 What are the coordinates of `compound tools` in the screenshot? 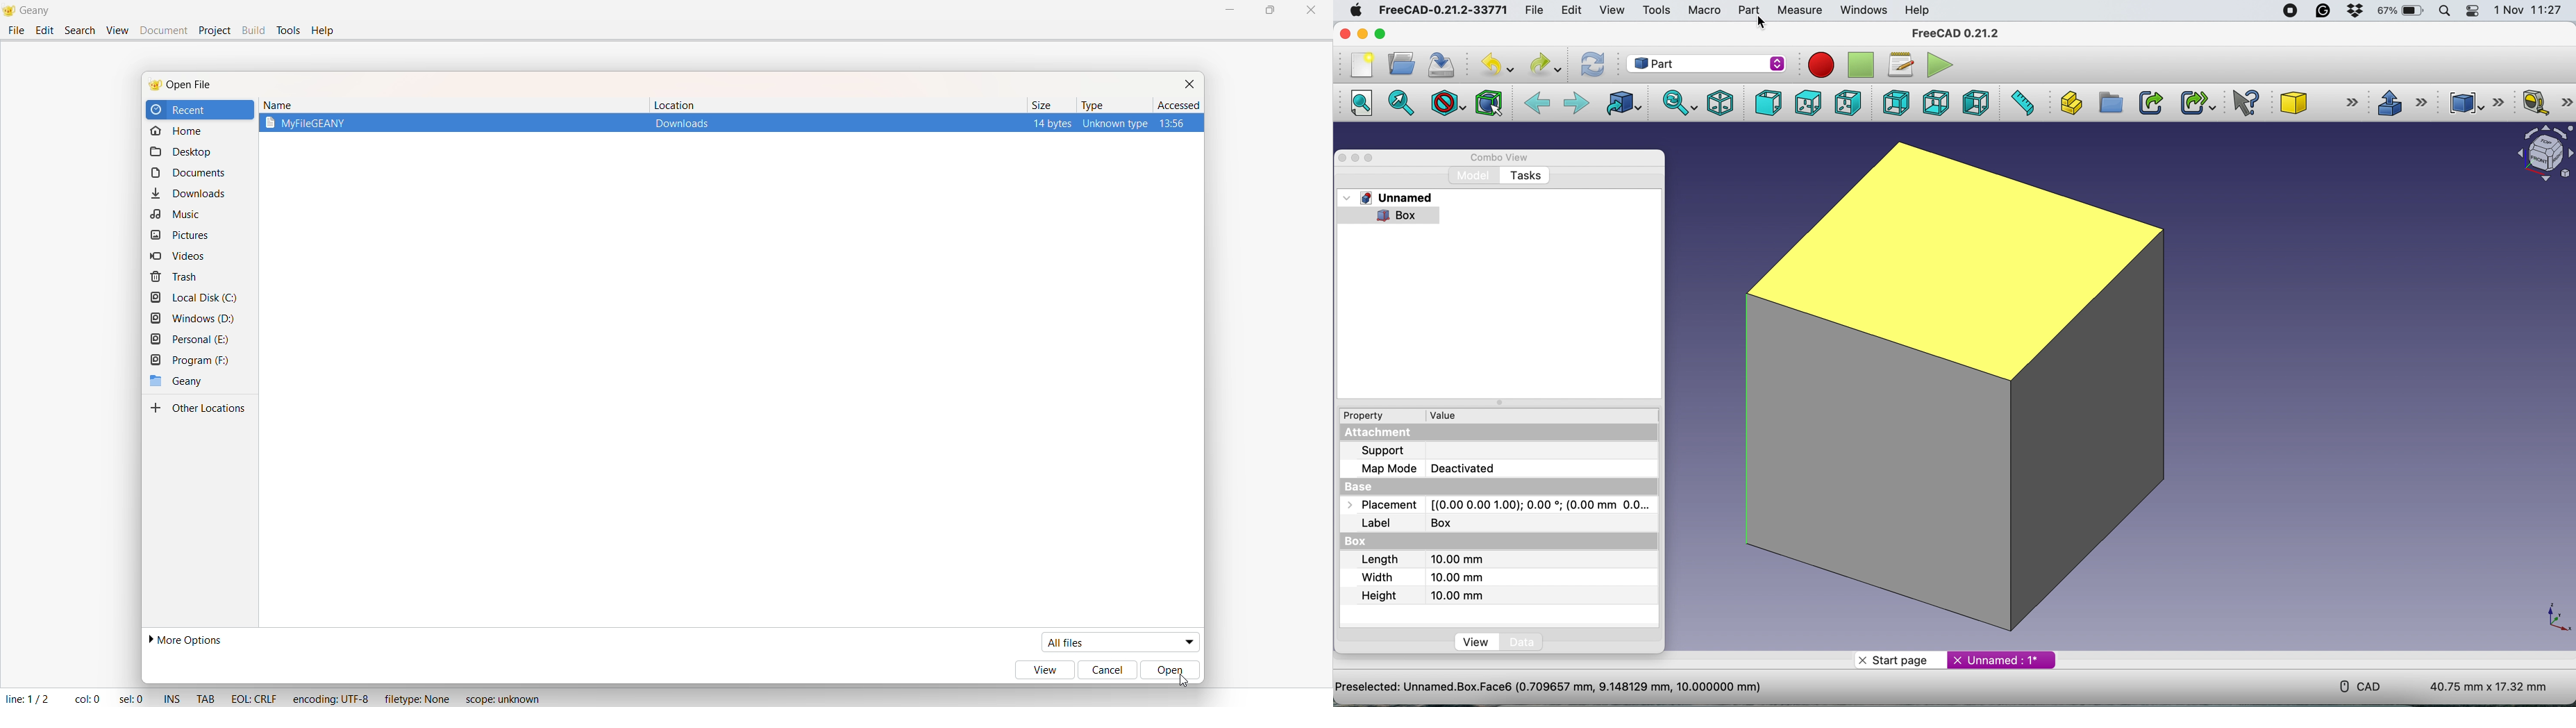 It's located at (2473, 102).